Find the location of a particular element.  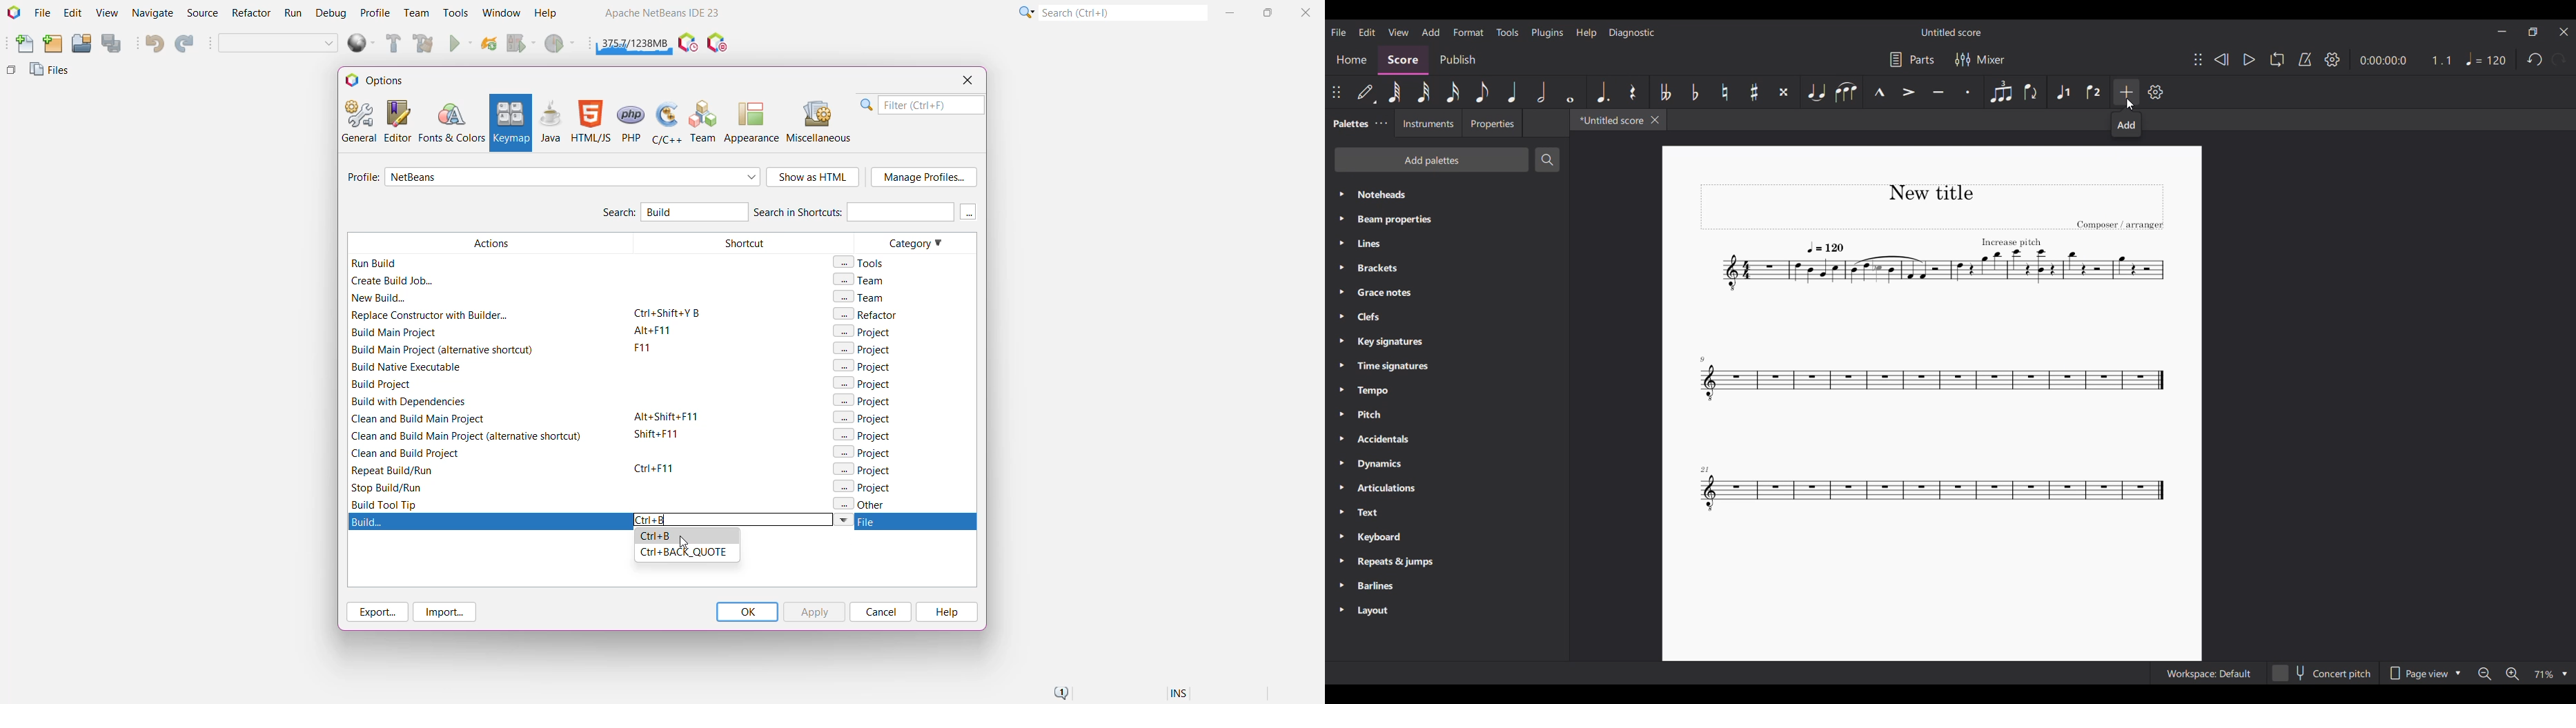

Key signatures is located at coordinates (1447, 342).